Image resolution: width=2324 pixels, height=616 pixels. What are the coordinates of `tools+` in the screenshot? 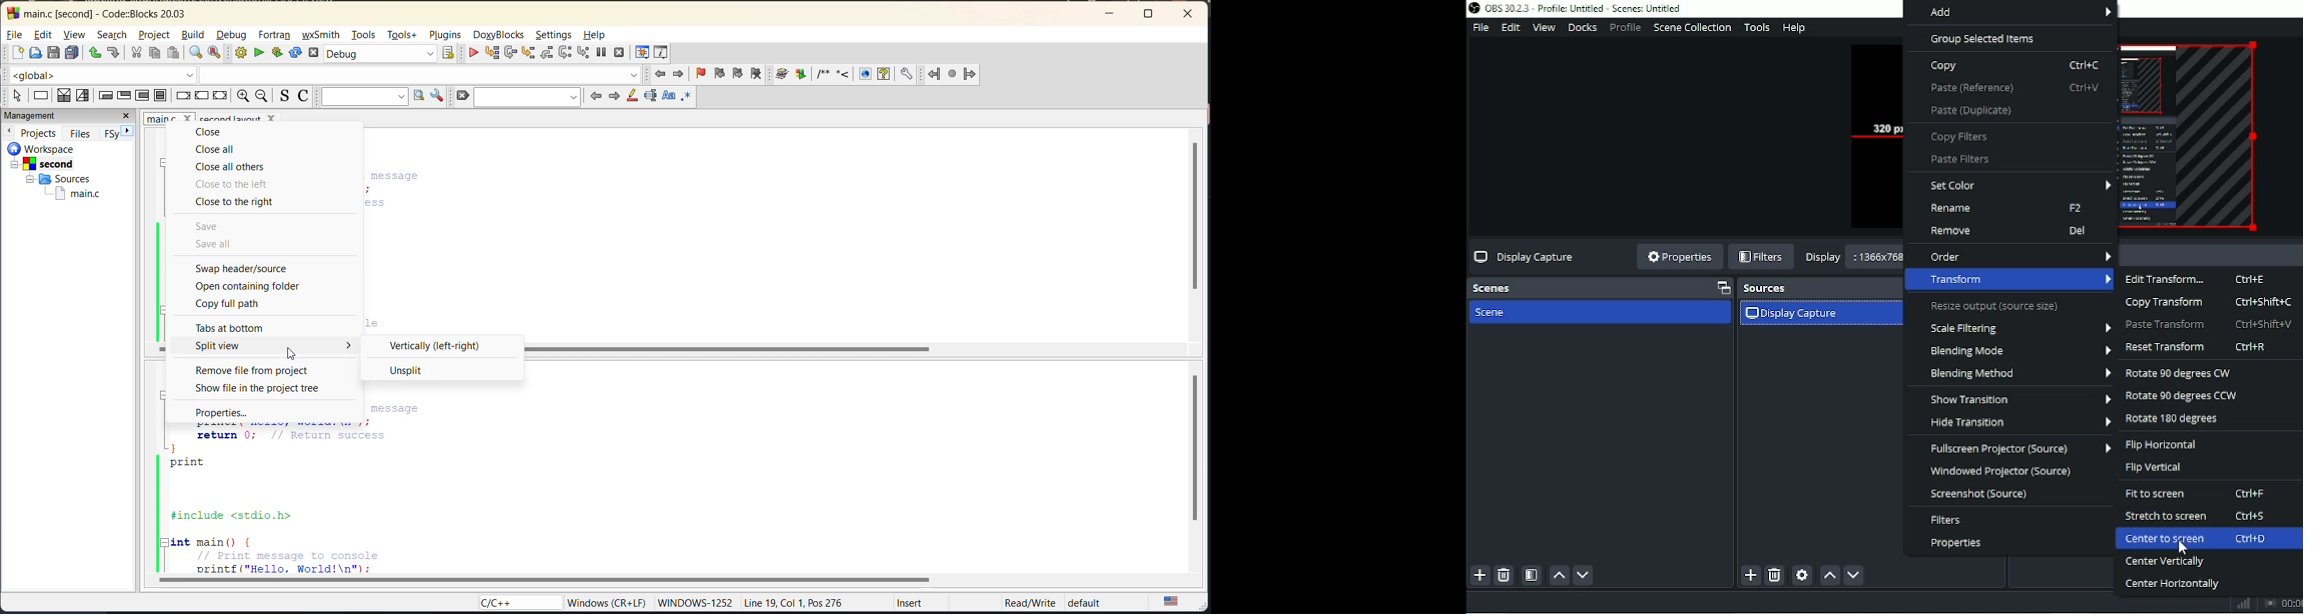 It's located at (402, 36).